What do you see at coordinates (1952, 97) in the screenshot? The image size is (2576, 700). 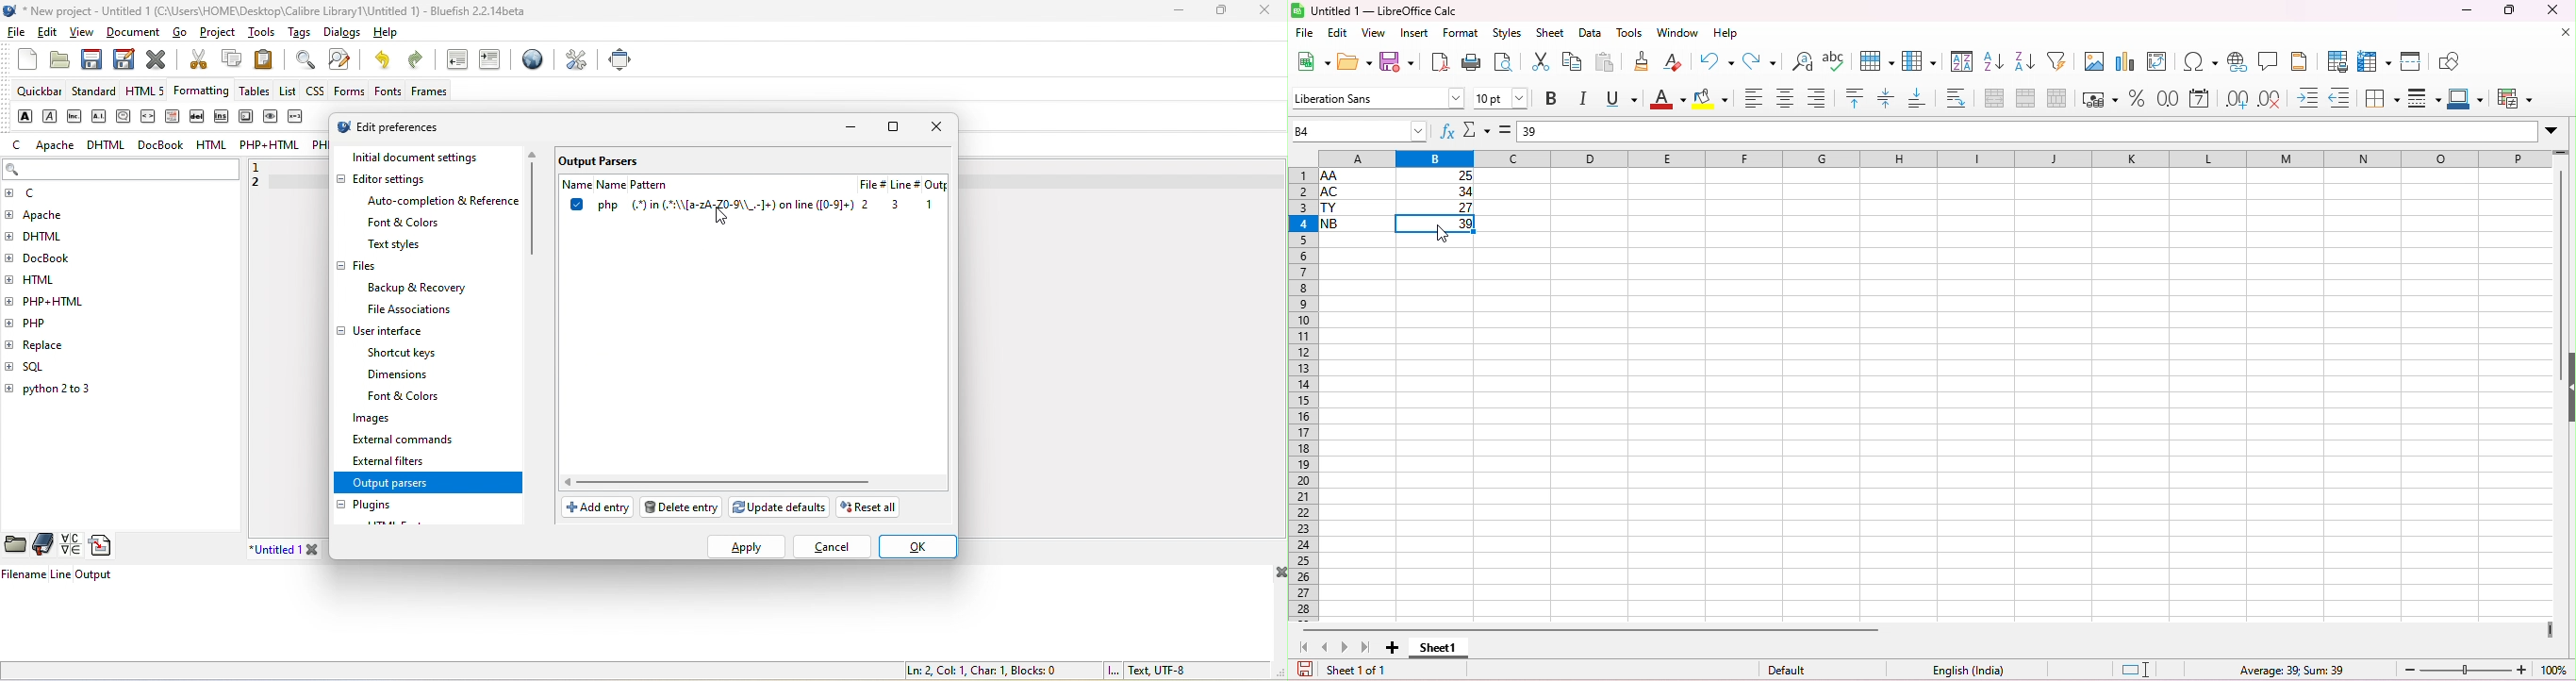 I see `wrap` at bounding box center [1952, 97].